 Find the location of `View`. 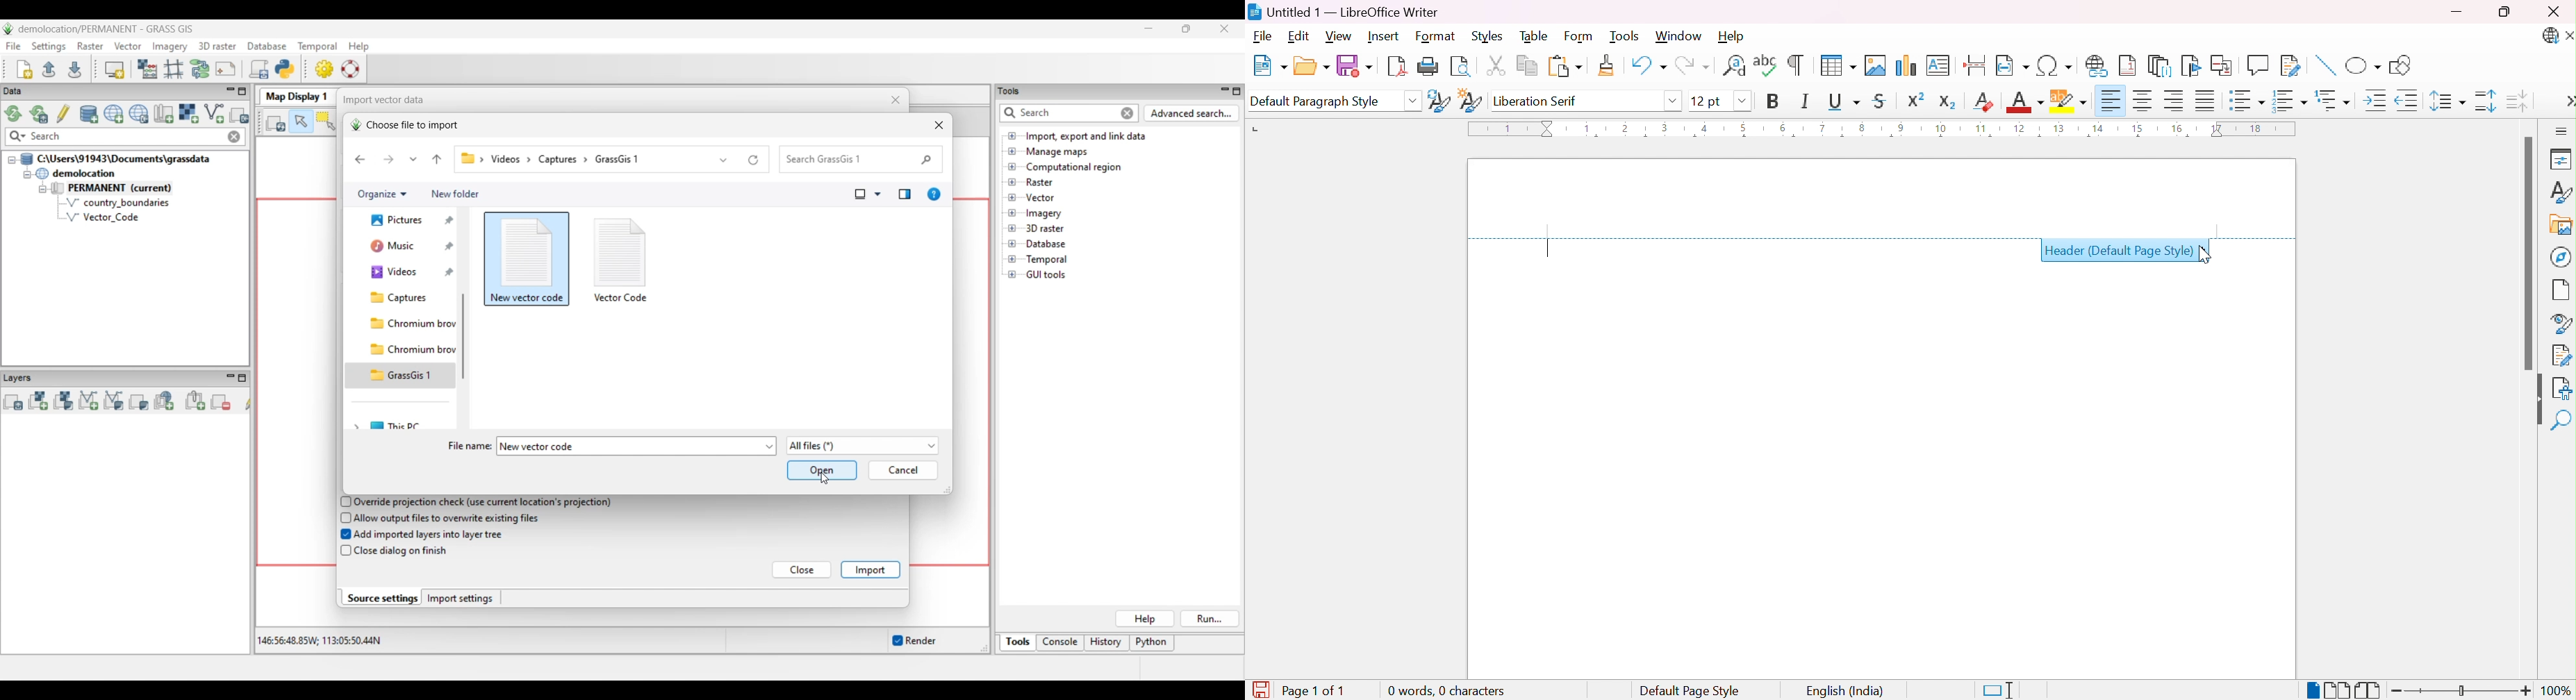

View is located at coordinates (1337, 37).